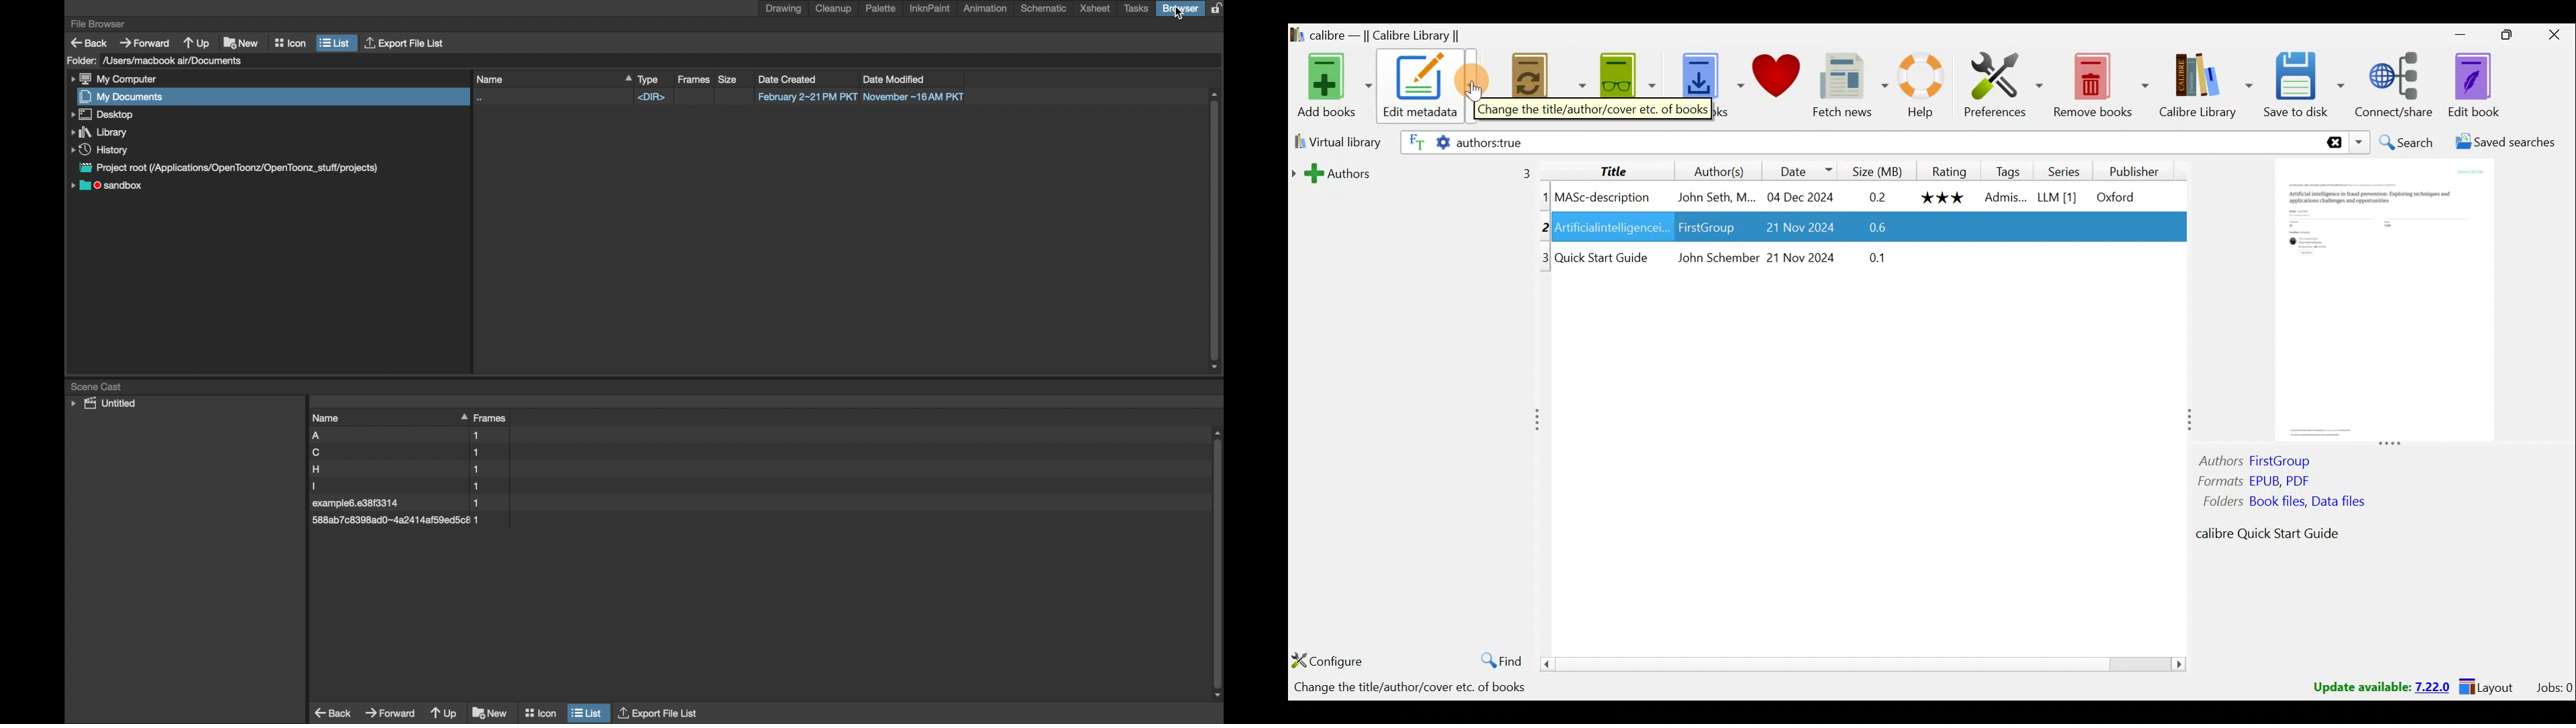 This screenshot has width=2576, height=728. I want to click on example6.e38f3314., so click(359, 503).